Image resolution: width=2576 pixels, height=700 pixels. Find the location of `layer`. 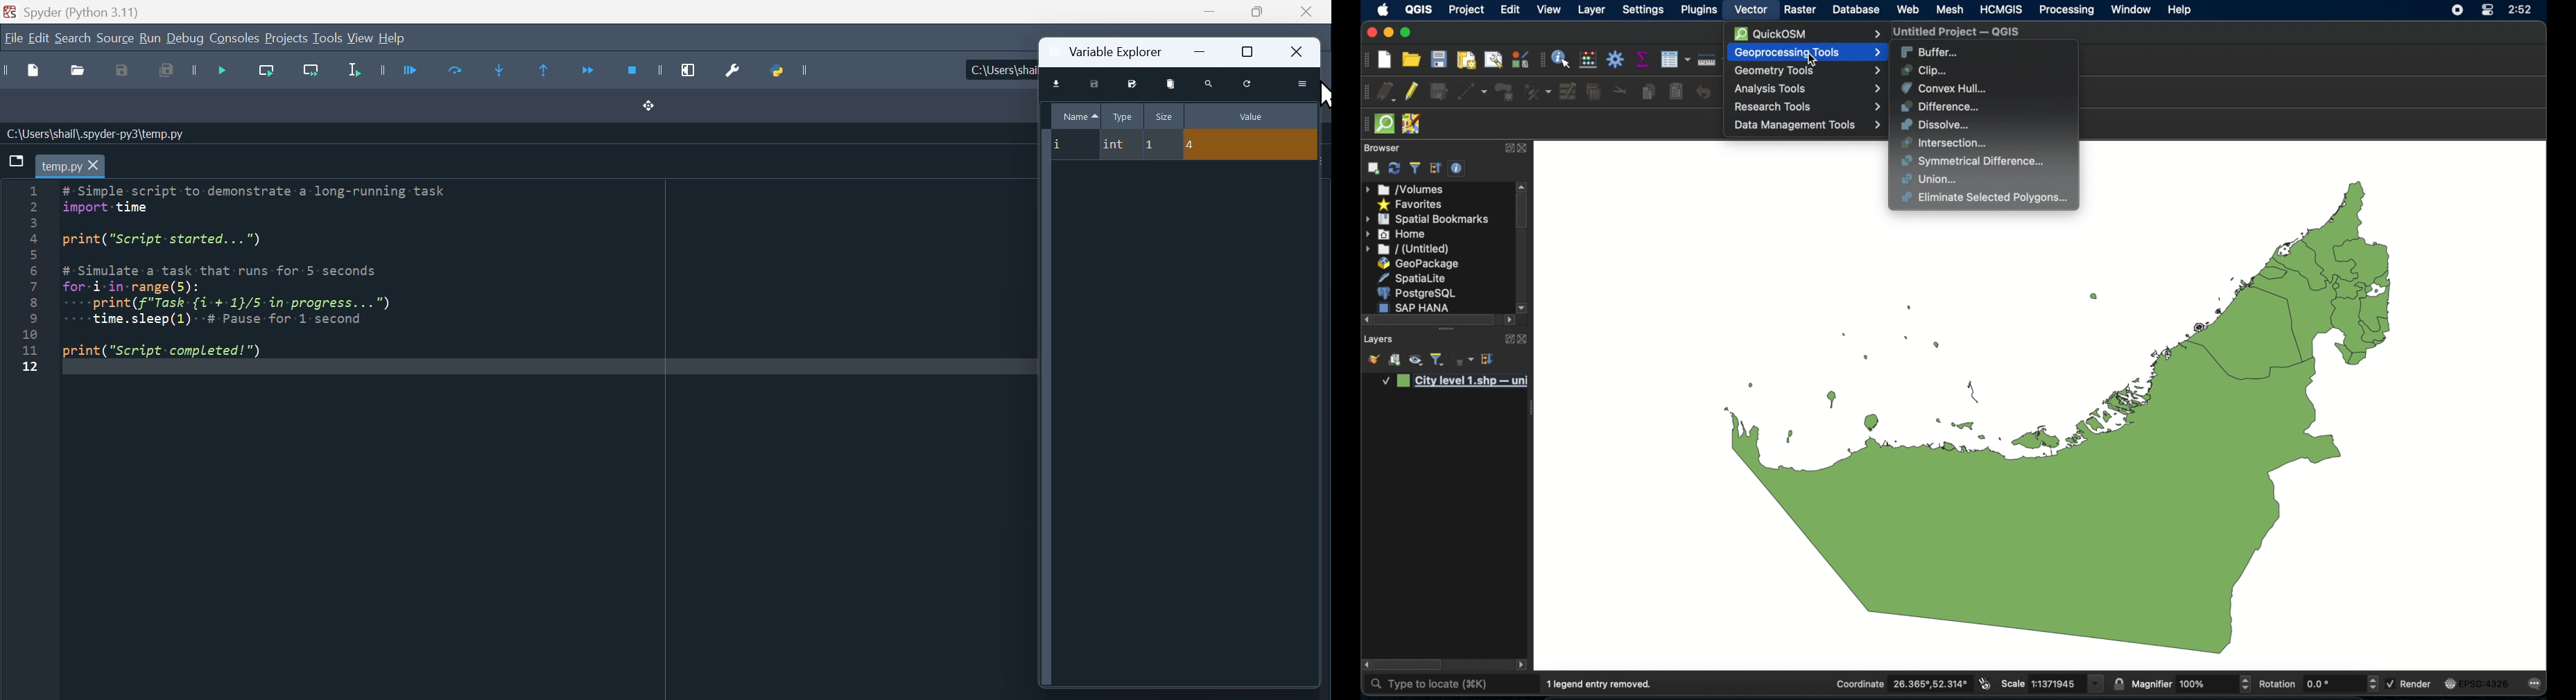

layer is located at coordinates (1592, 11).